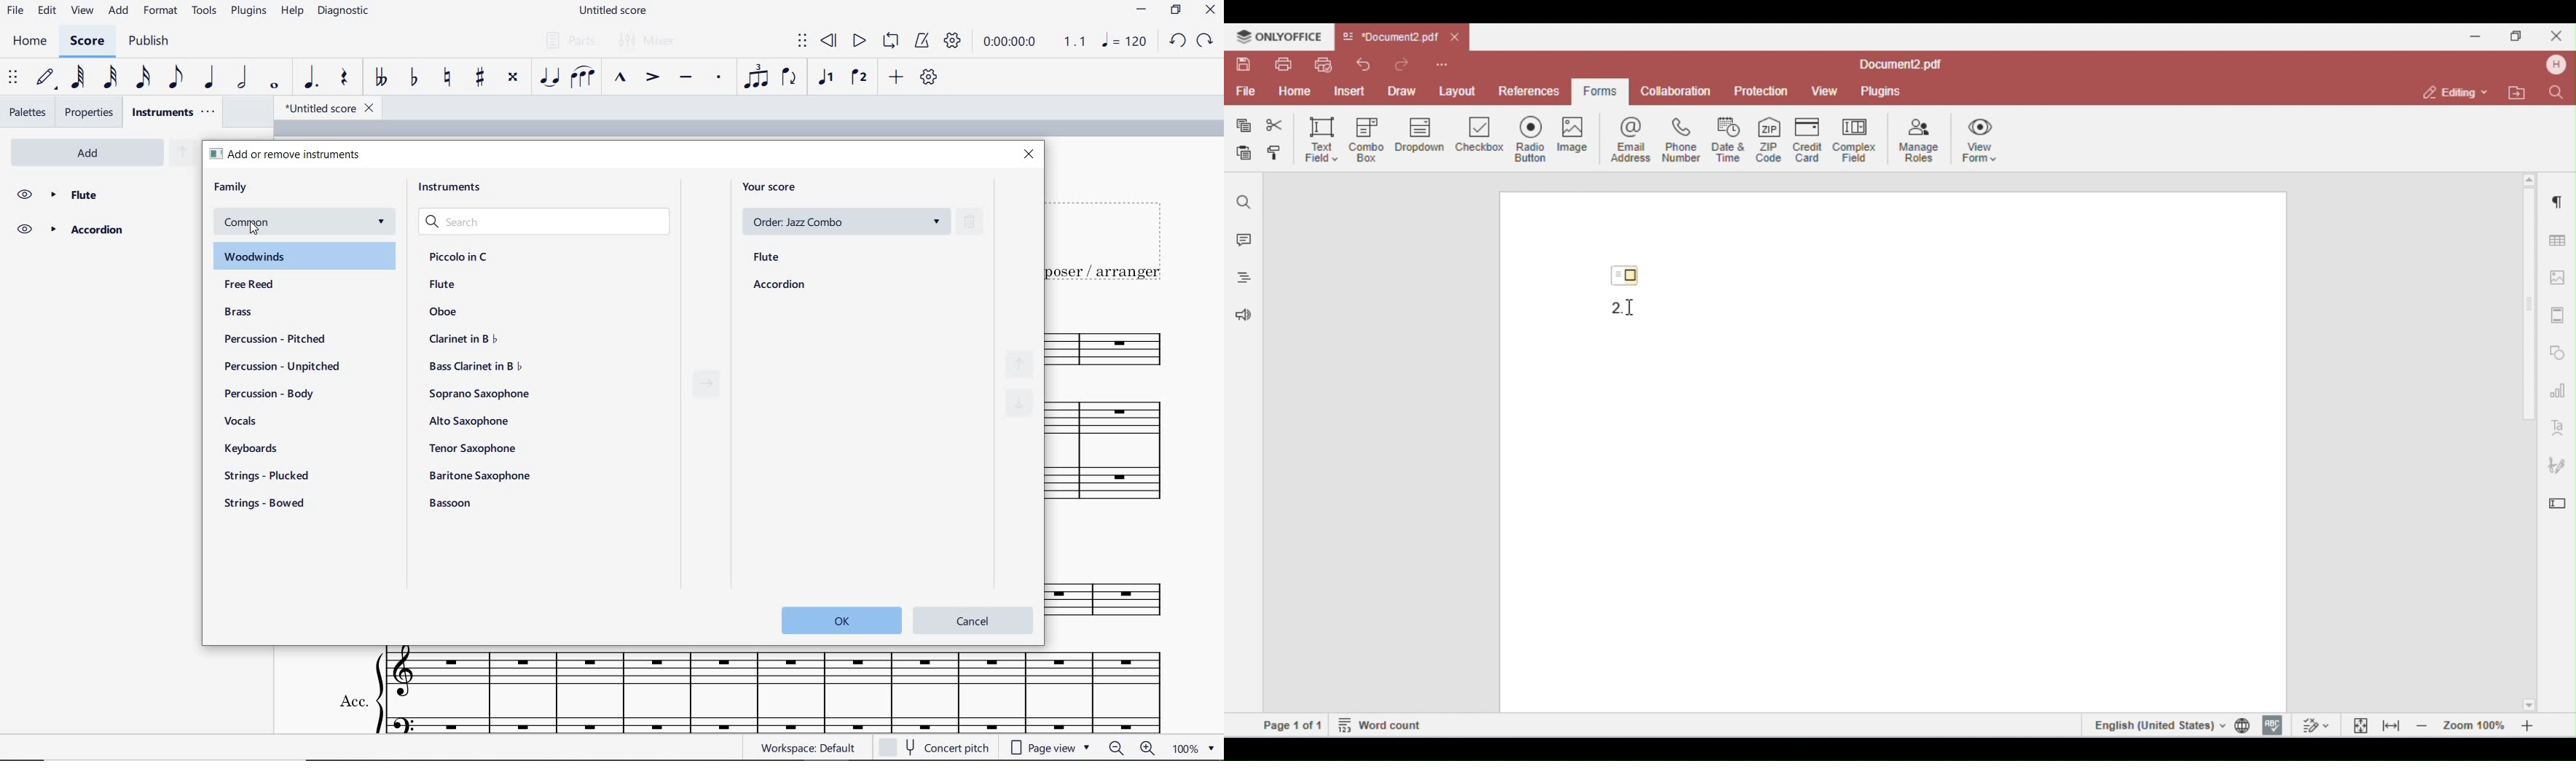  What do you see at coordinates (412, 79) in the screenshot?
I see `toggle flat` at bounding box center [412, 79].